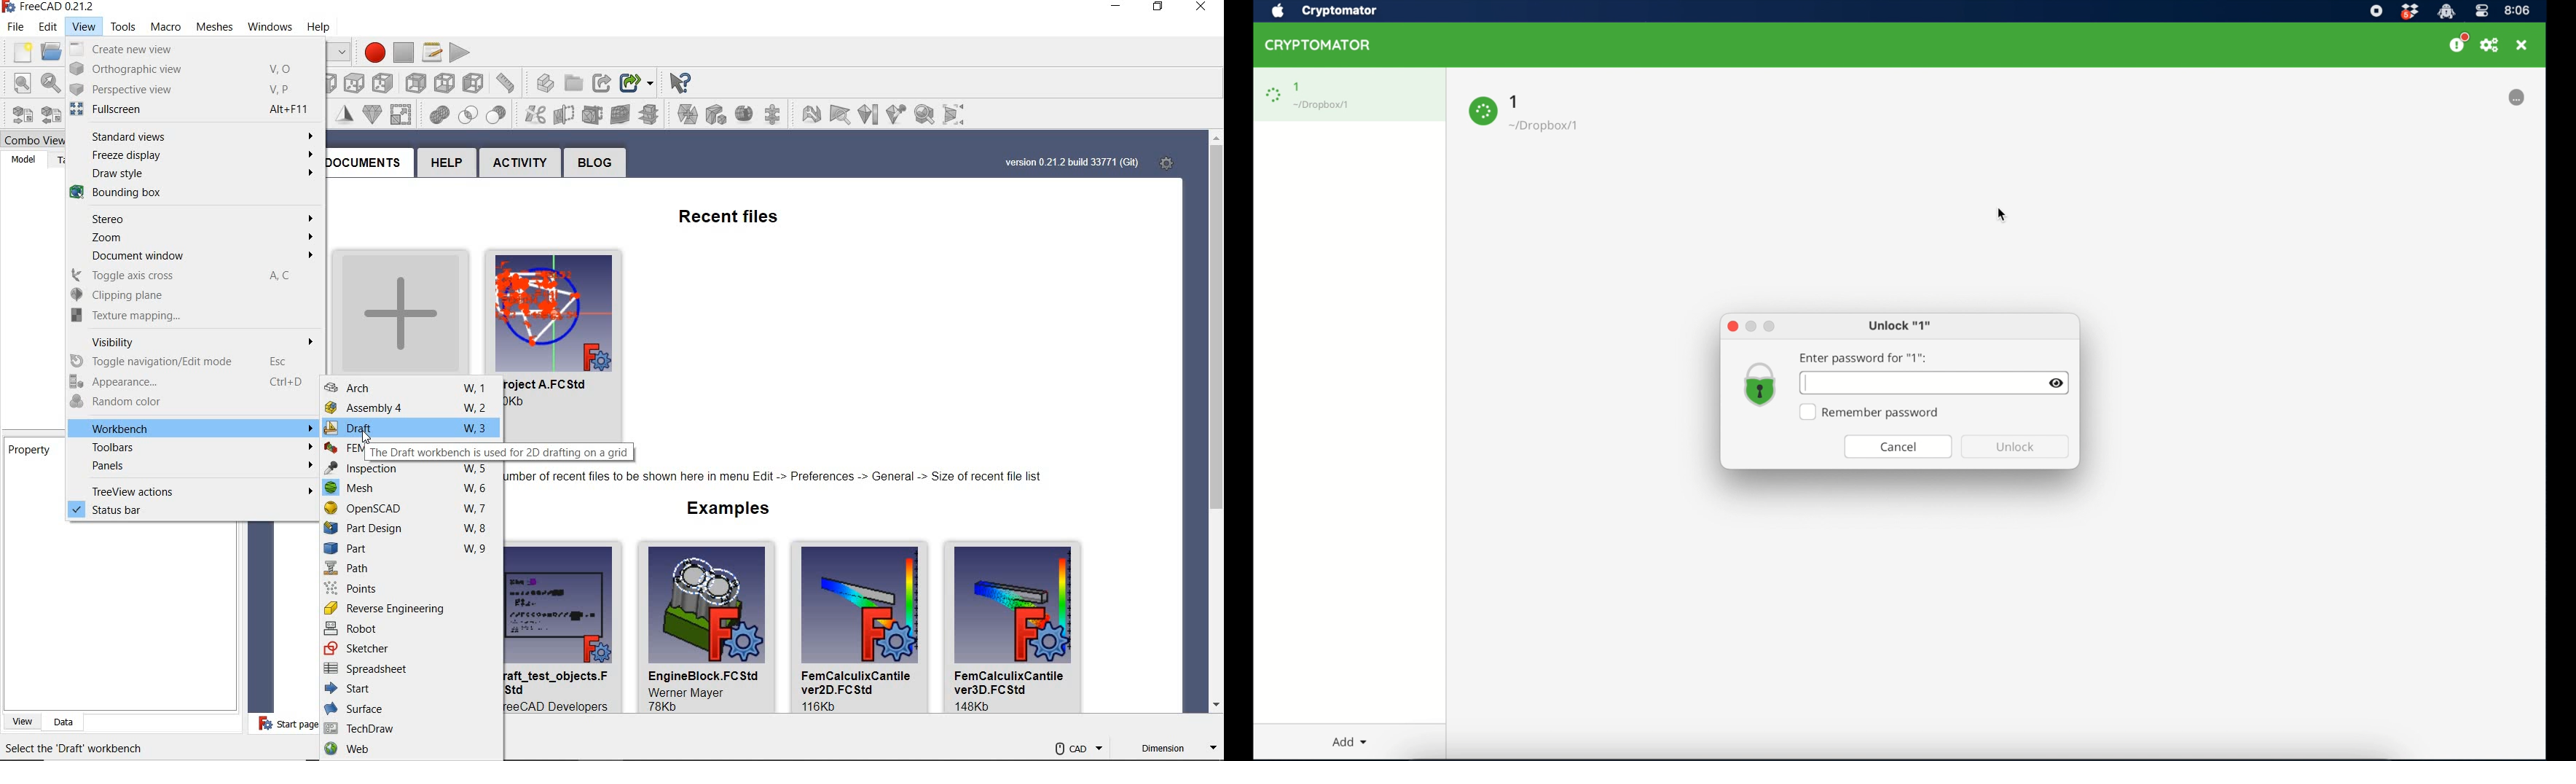 This screenshot has width=2576, height=784. Describe the element at coordinates (405, 48) in the screenshot. I see `stop macro recording` at that location.